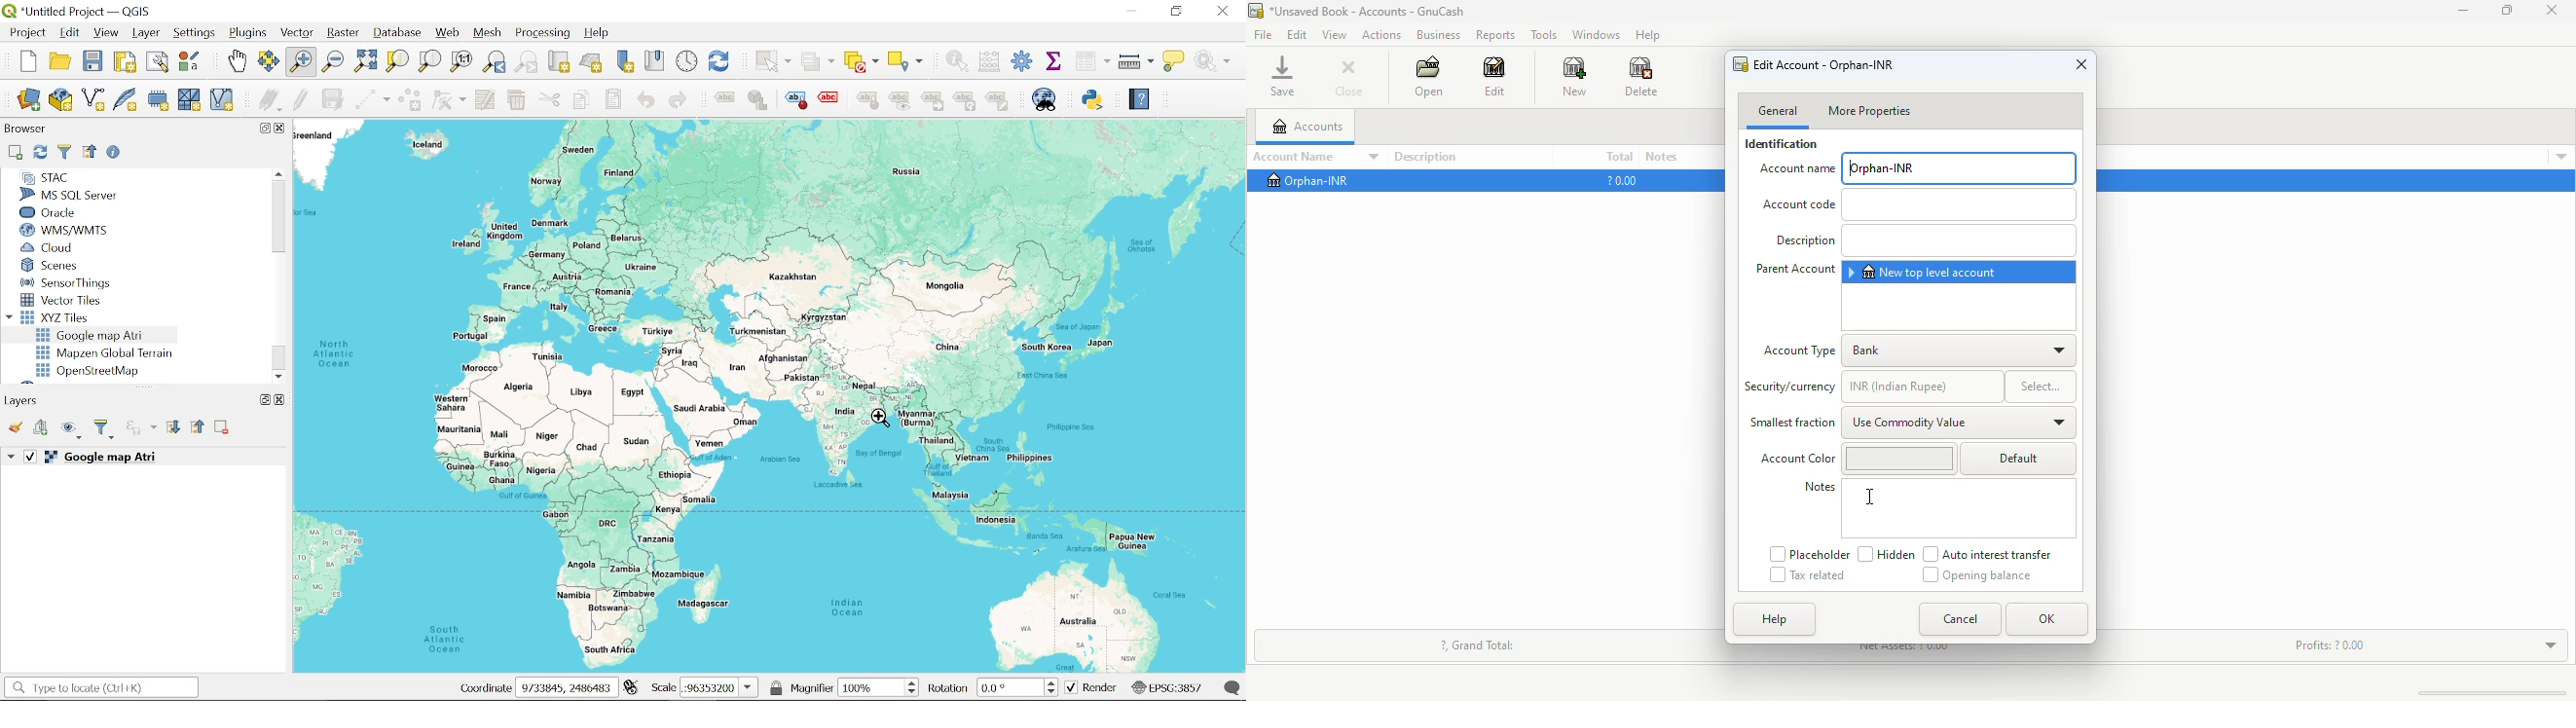 The width and height of the screenshot is (2576, 728). Describe the element at coordinates (1774, 619) in the screenshot. I see `help` at that location.